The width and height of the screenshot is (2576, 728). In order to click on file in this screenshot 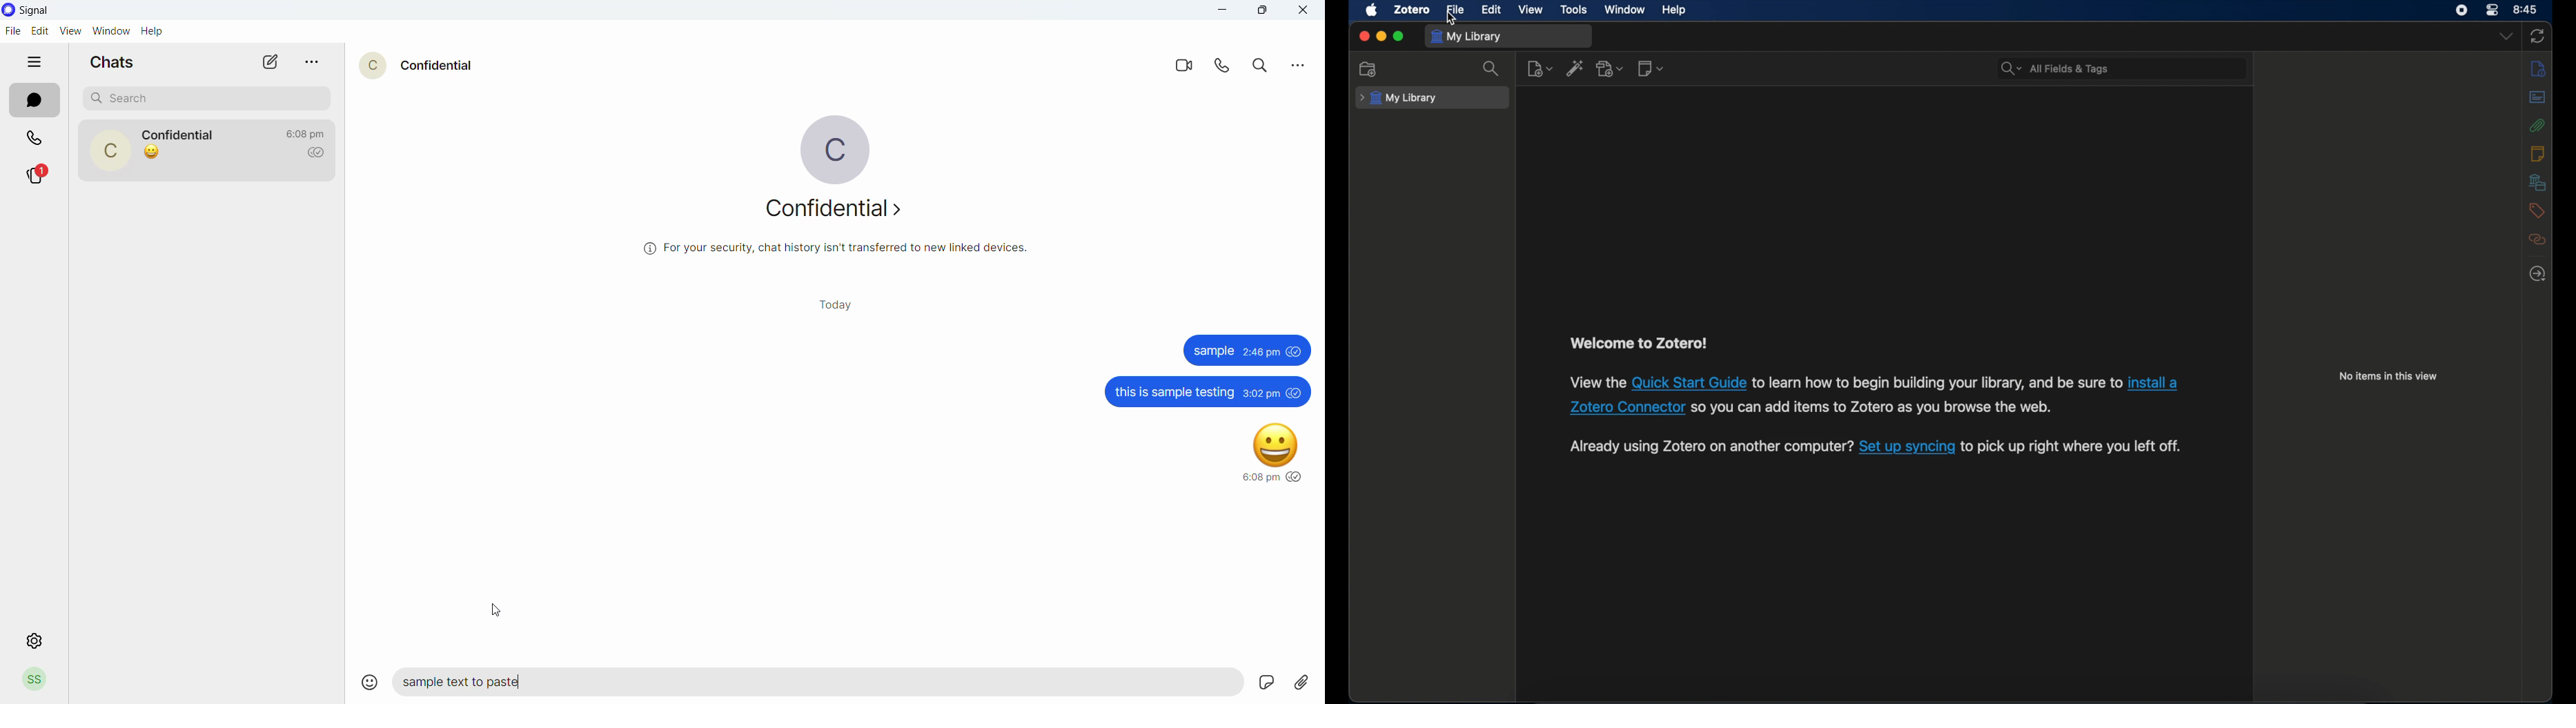, I will do `click(1455, 9)`.